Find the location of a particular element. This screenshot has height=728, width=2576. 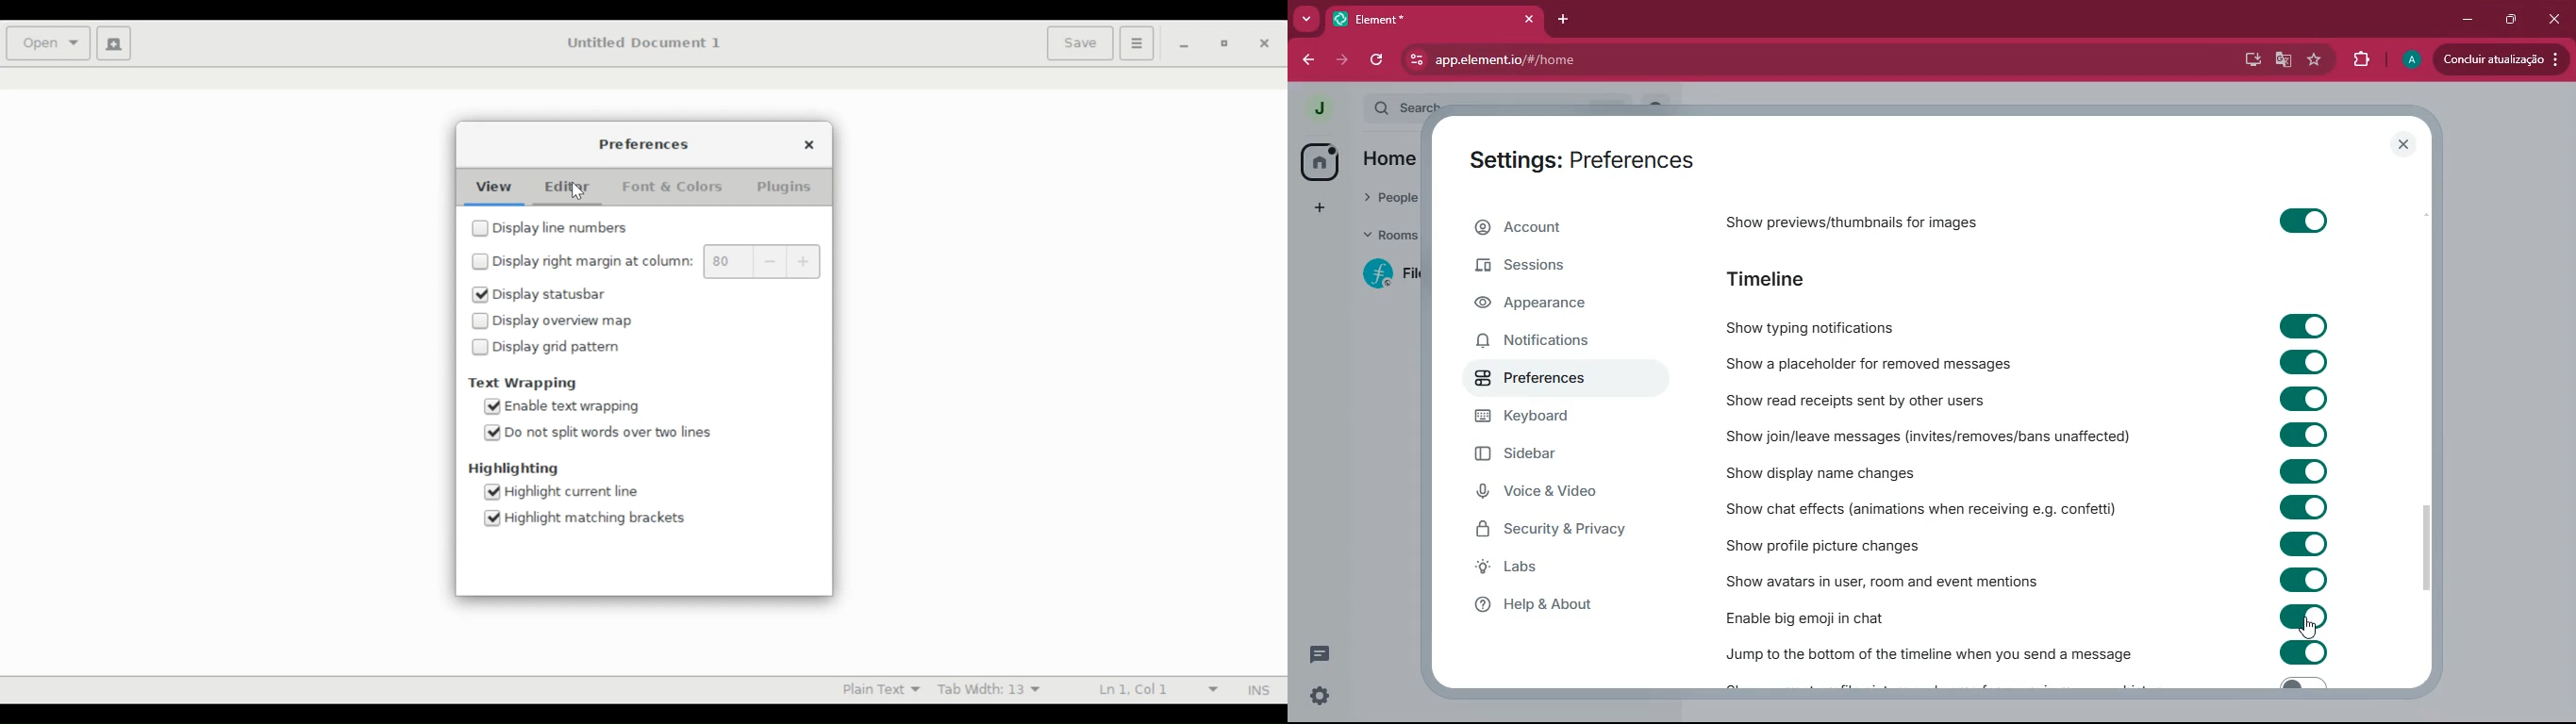

show display name changes is located at coordinates (1831, 470).